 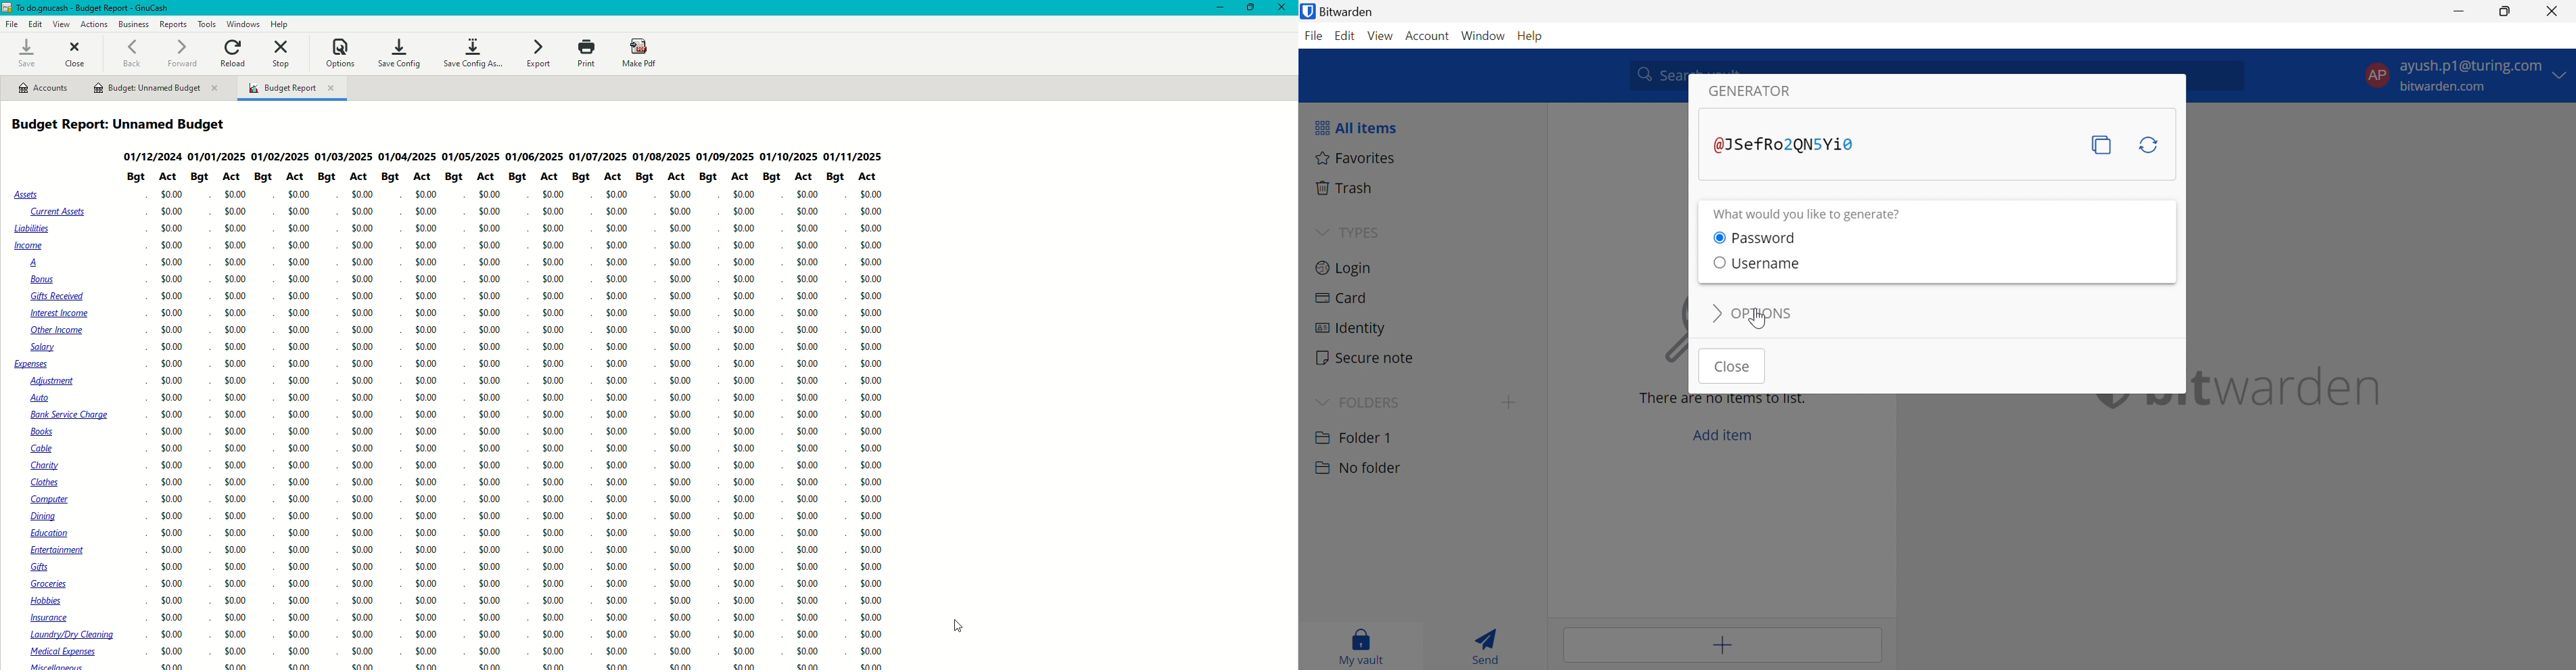 What do you see at coordinates (1366, 647) in the screenshot?
I see `My vault` at bounding box center [1366, 647].